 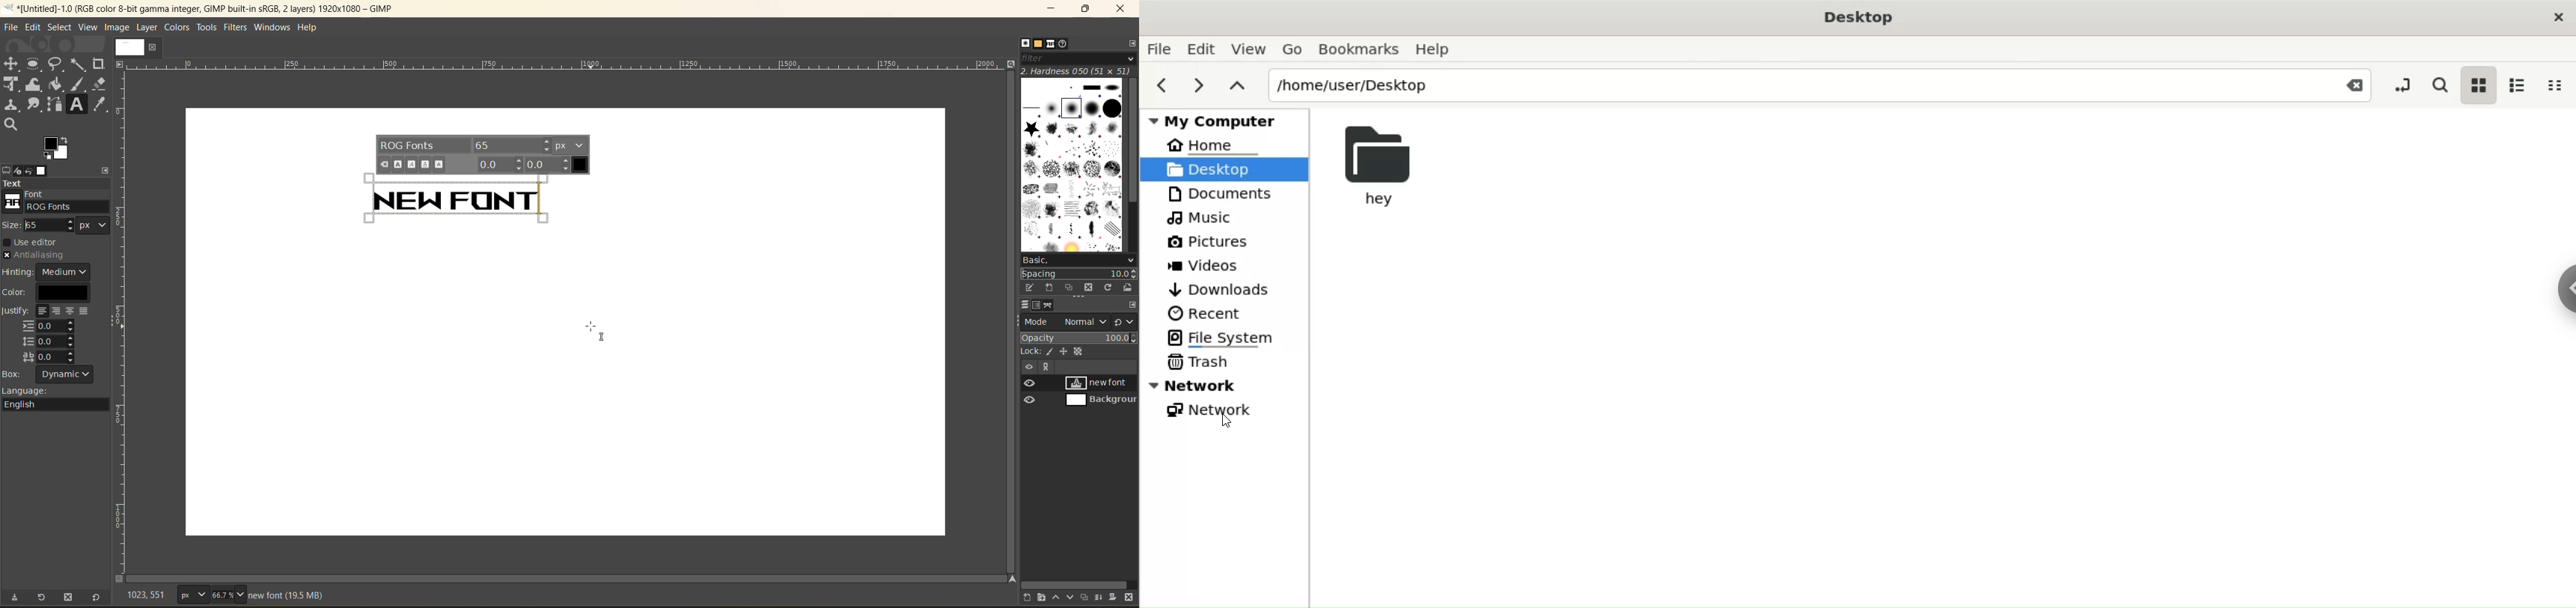 What do you see at coordinates (1232, 385) in the screenshot?
I see `Network` at bounding box center [1232, 385].